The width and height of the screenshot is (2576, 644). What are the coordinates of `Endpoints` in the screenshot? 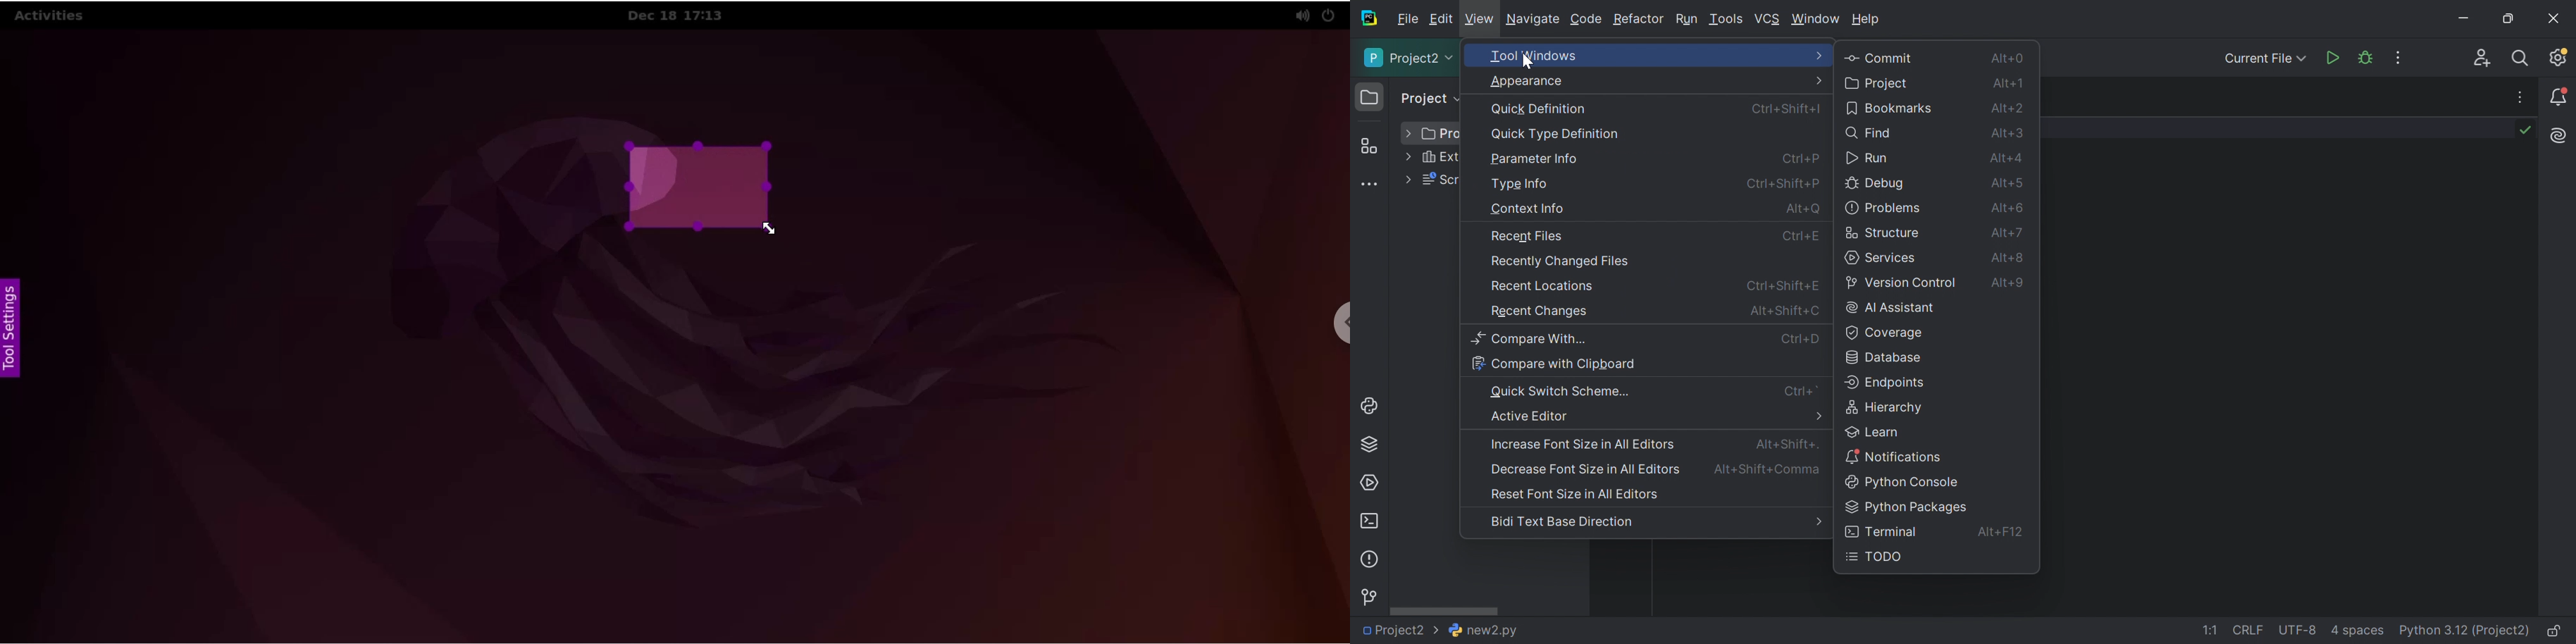 It's located at (1887, 383).